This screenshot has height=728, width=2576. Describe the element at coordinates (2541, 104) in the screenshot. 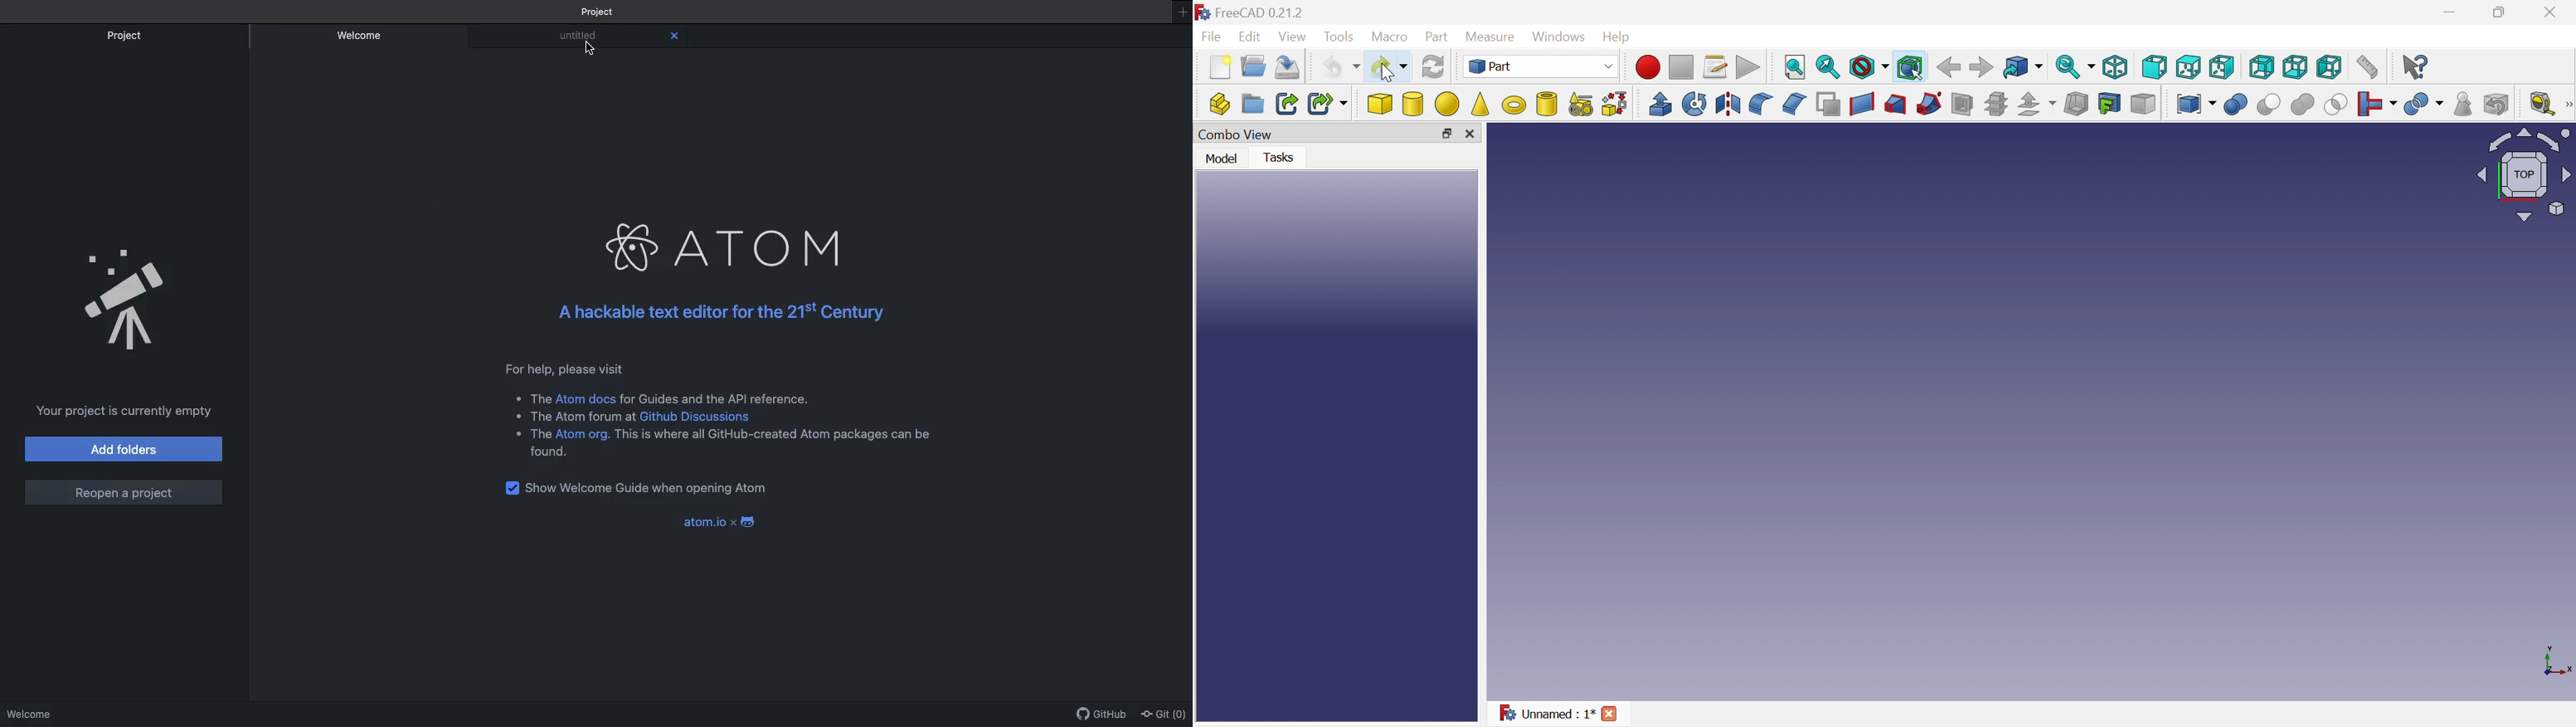

I see `Measure liner` at that location.